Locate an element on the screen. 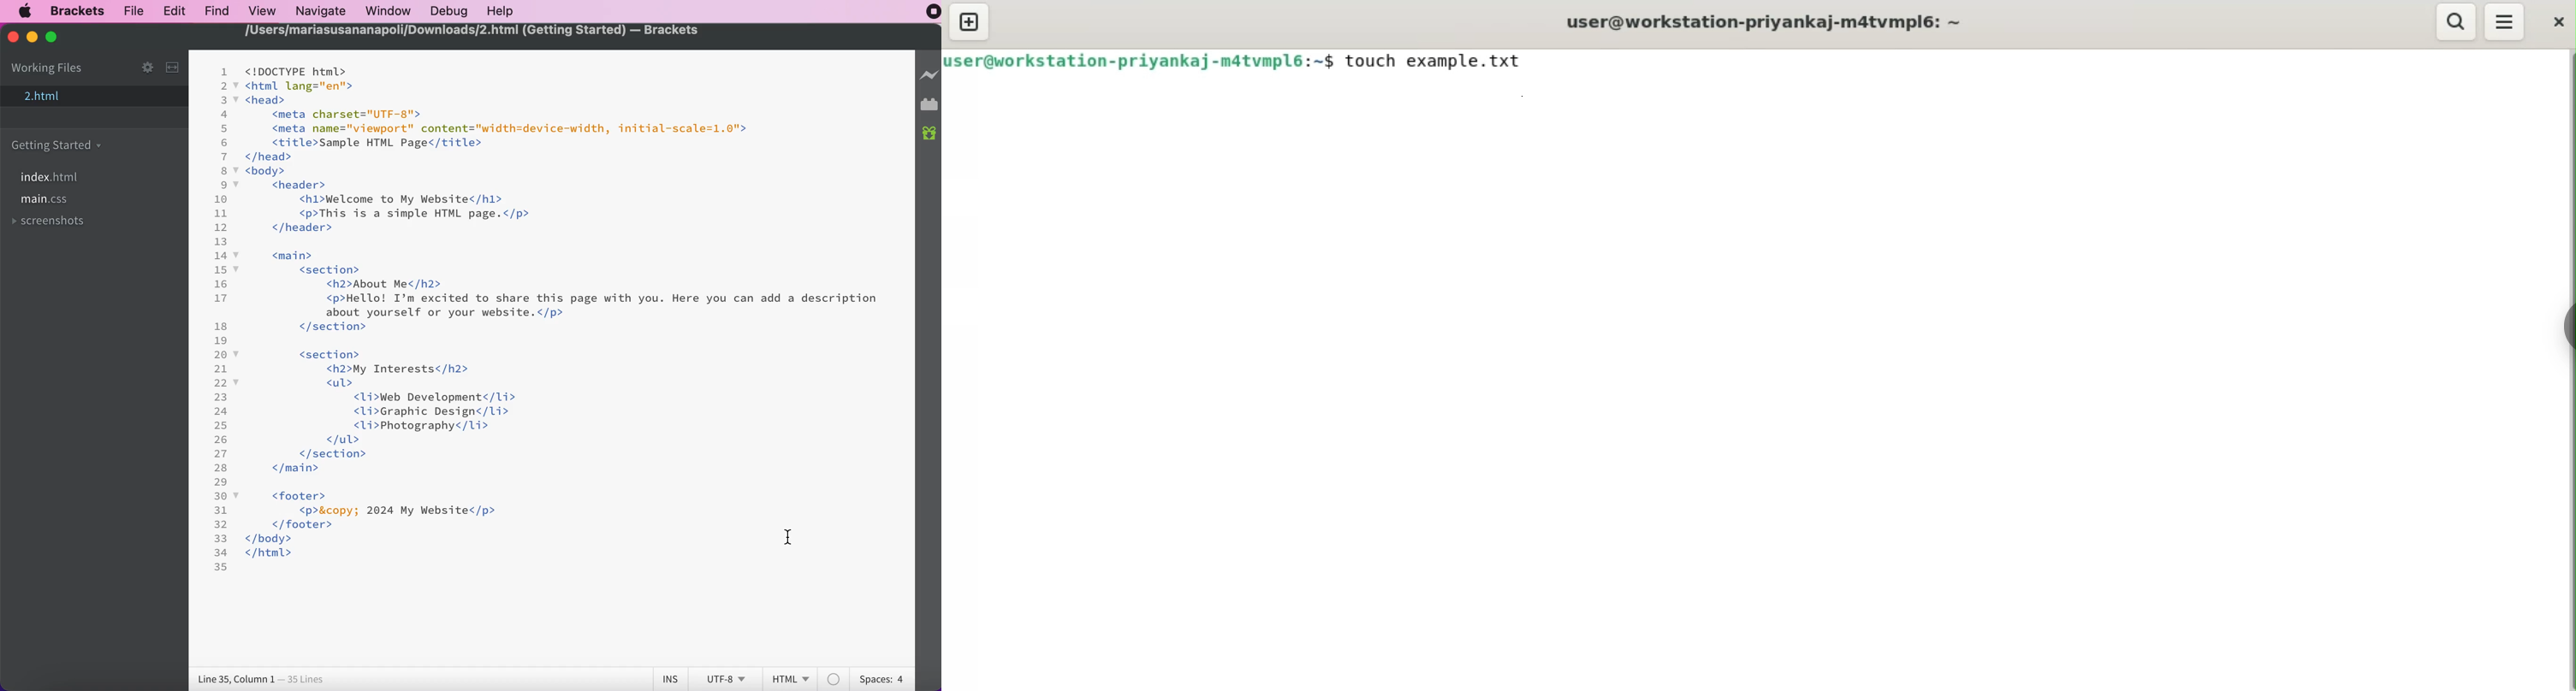 The image size is (2576, 700). debug is located at coordinates (454, 11).